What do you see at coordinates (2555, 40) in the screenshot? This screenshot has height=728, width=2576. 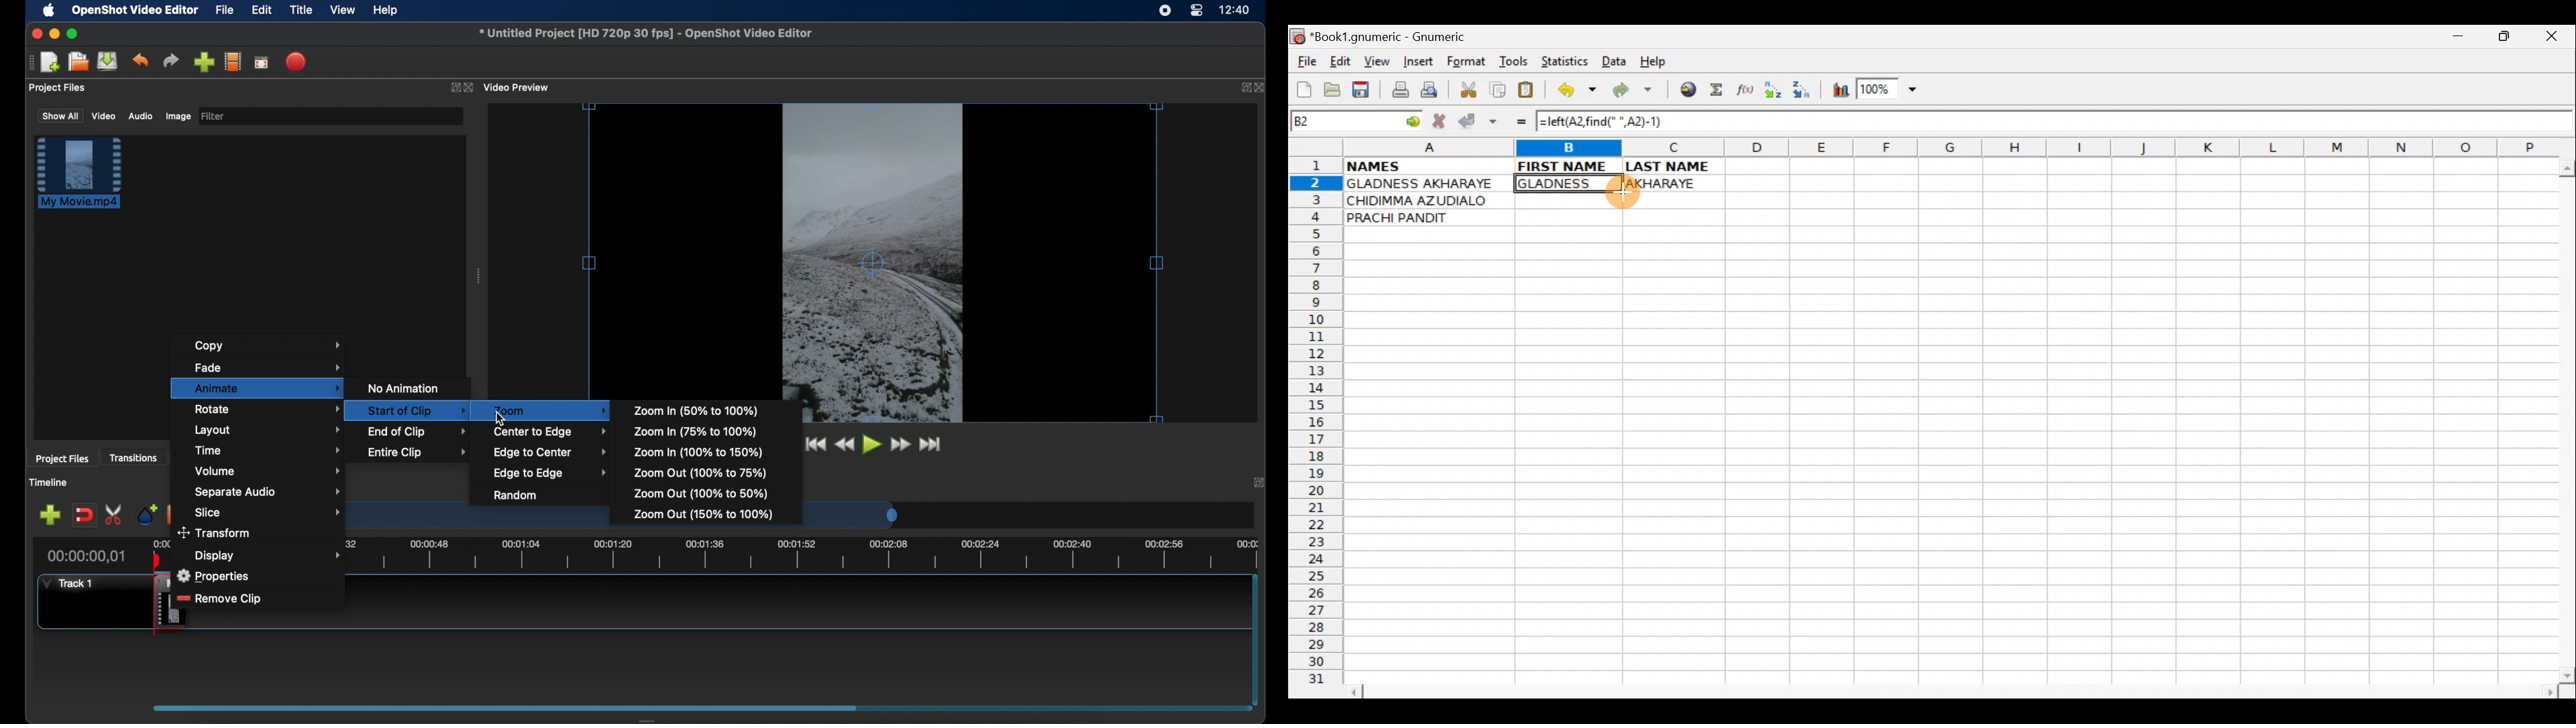 I see `Close` at bounding box center [2555, 40].